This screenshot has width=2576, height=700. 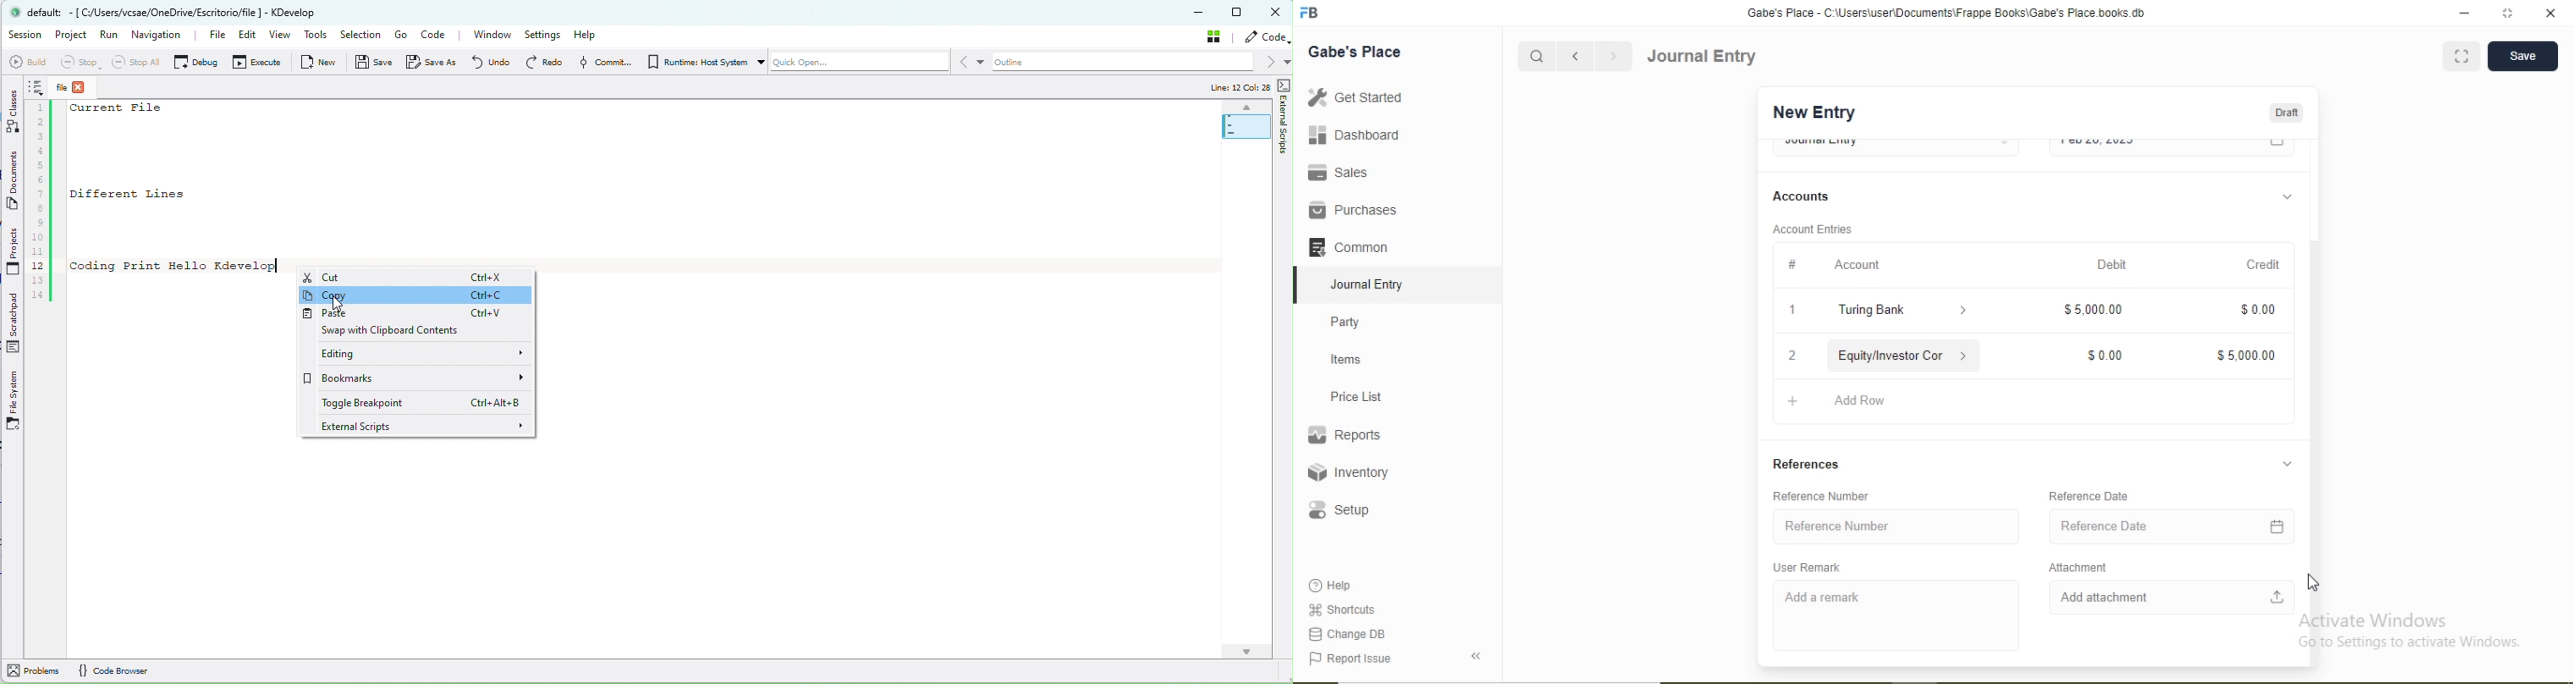 What do you see at coordinates (1703, 56) in the screenshot?
I see `Journal Entry` at bounding box center [1703, 56].